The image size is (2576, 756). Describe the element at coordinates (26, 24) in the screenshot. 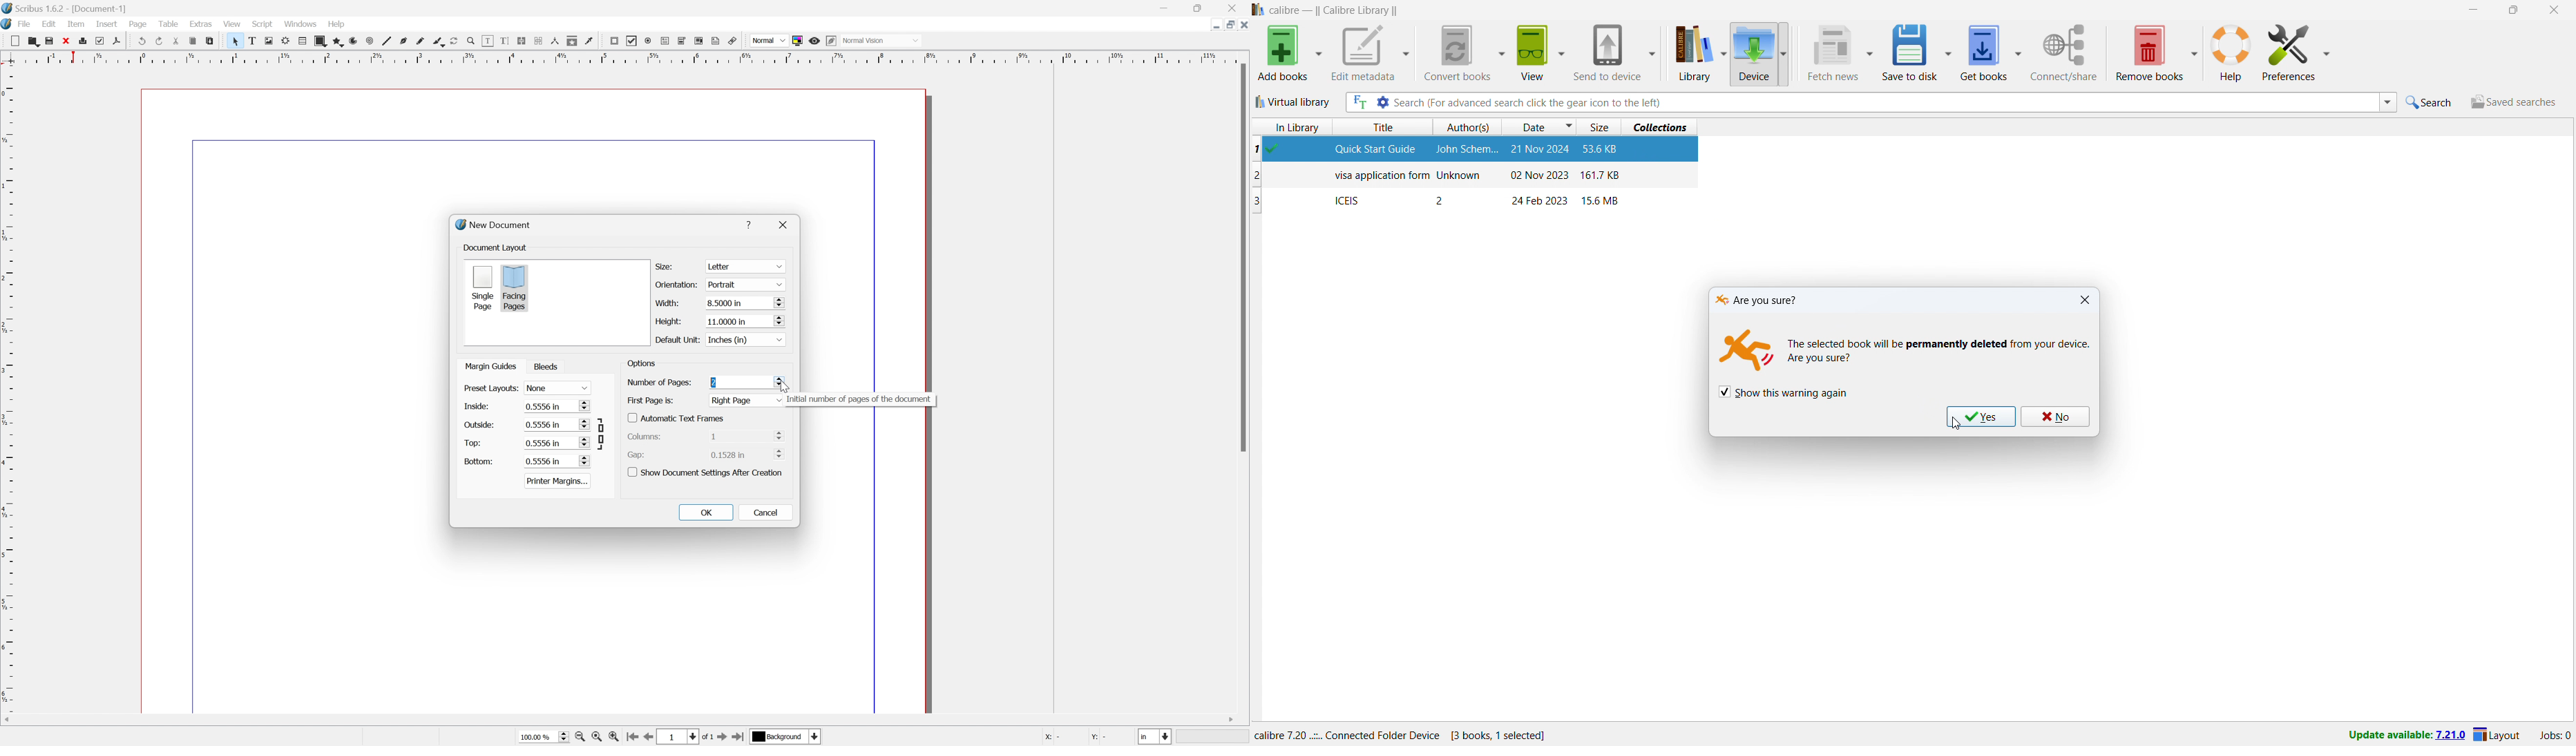

I see `File` at that location.